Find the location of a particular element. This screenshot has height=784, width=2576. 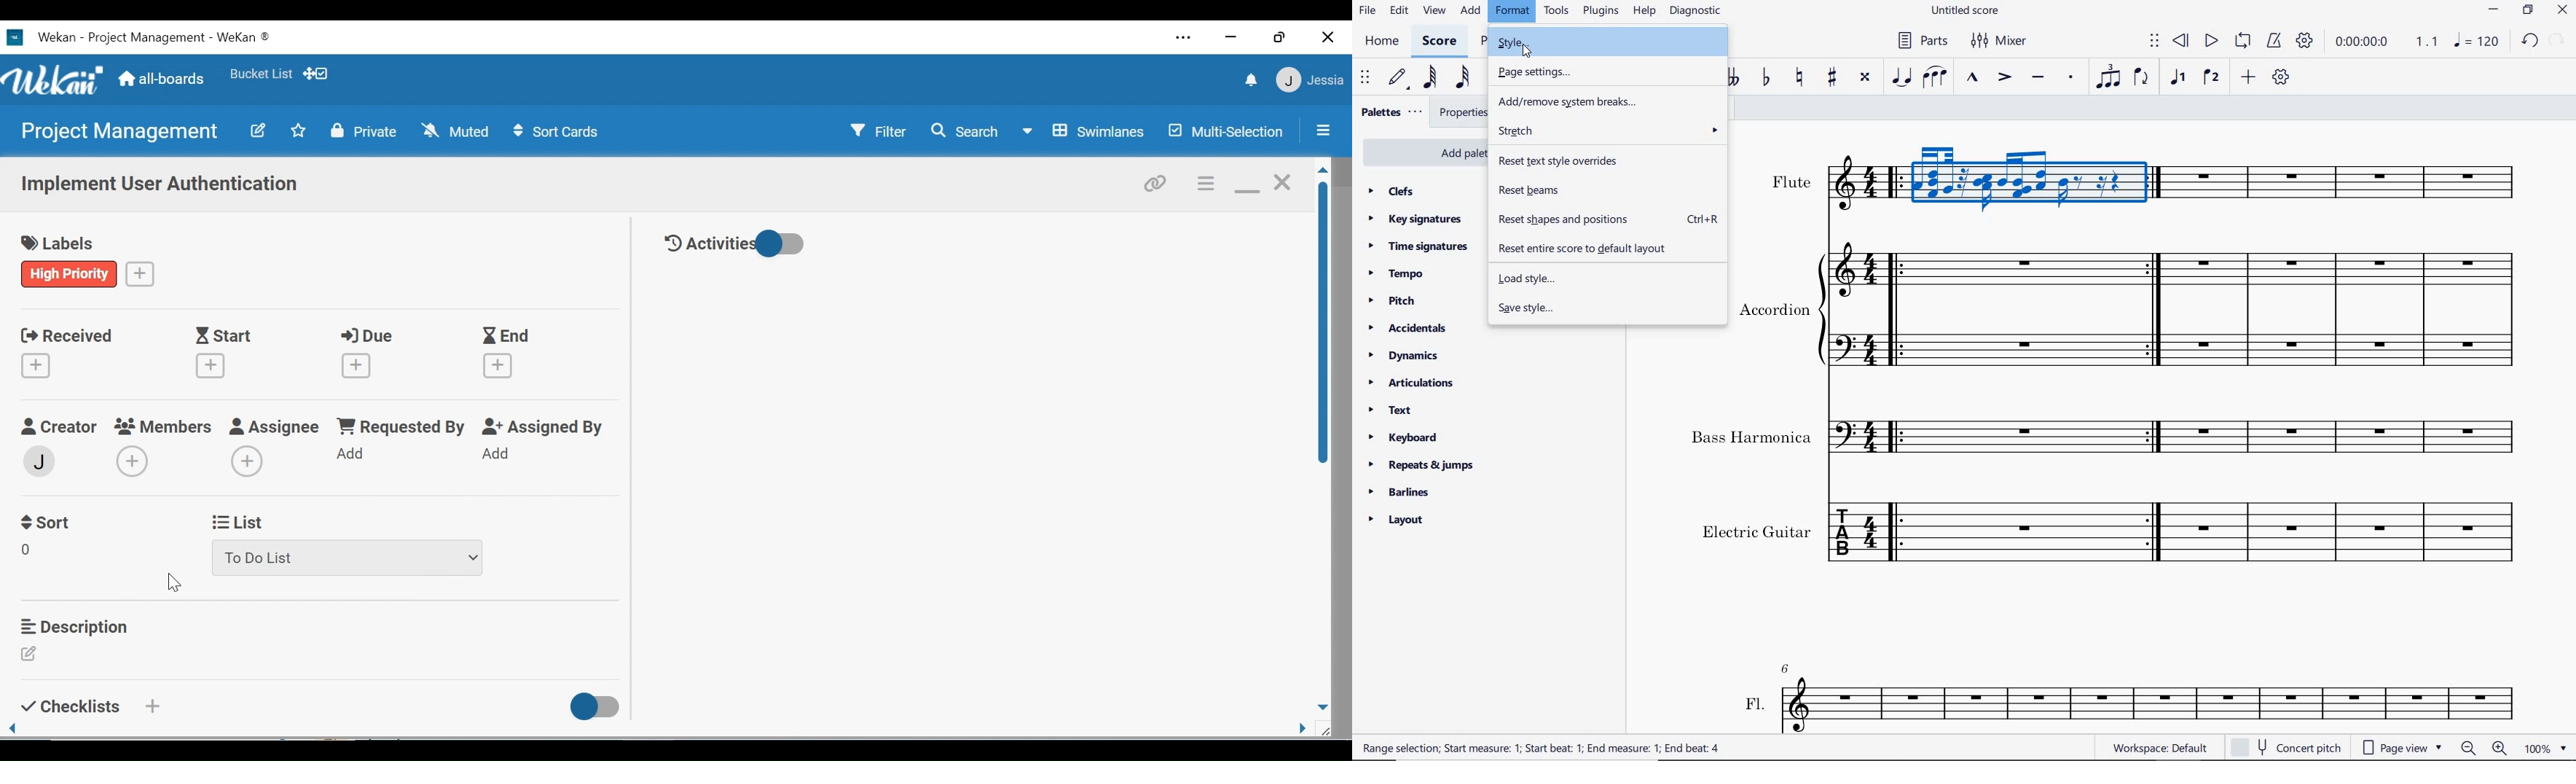

add is located at coordinates (1471, 12).